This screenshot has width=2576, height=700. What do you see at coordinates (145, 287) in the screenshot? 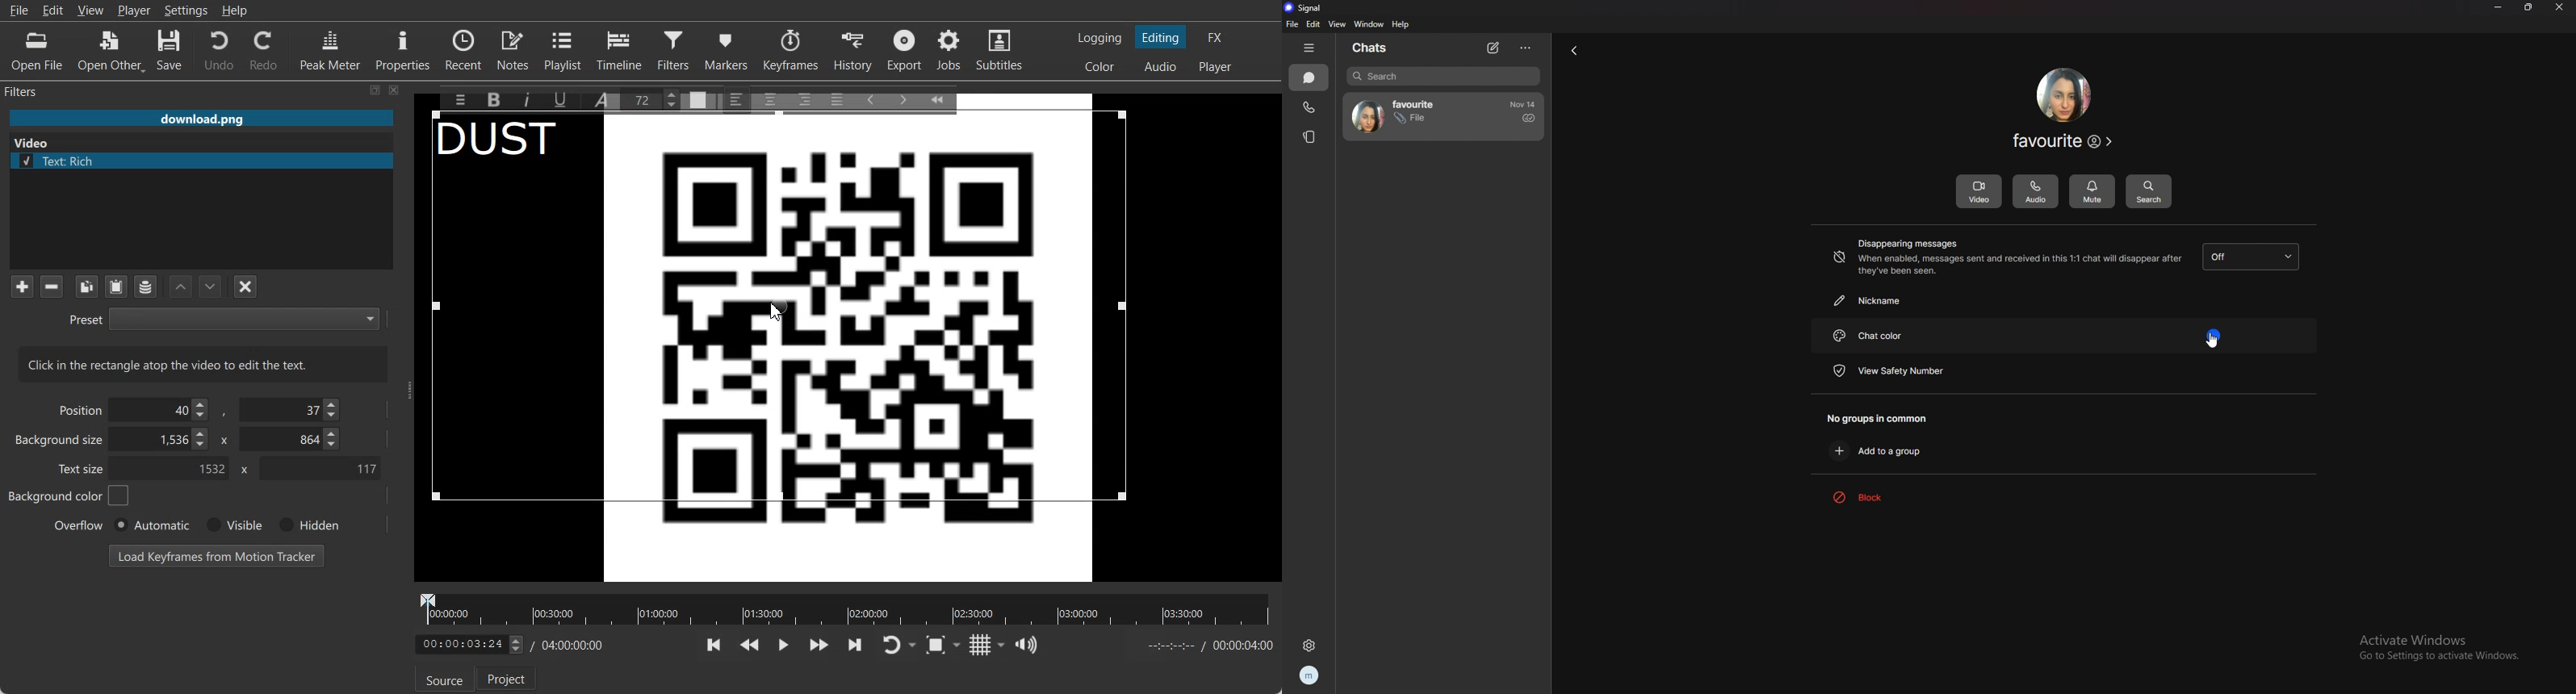
I see `Save a filter set` at bounding box center [145, 287].